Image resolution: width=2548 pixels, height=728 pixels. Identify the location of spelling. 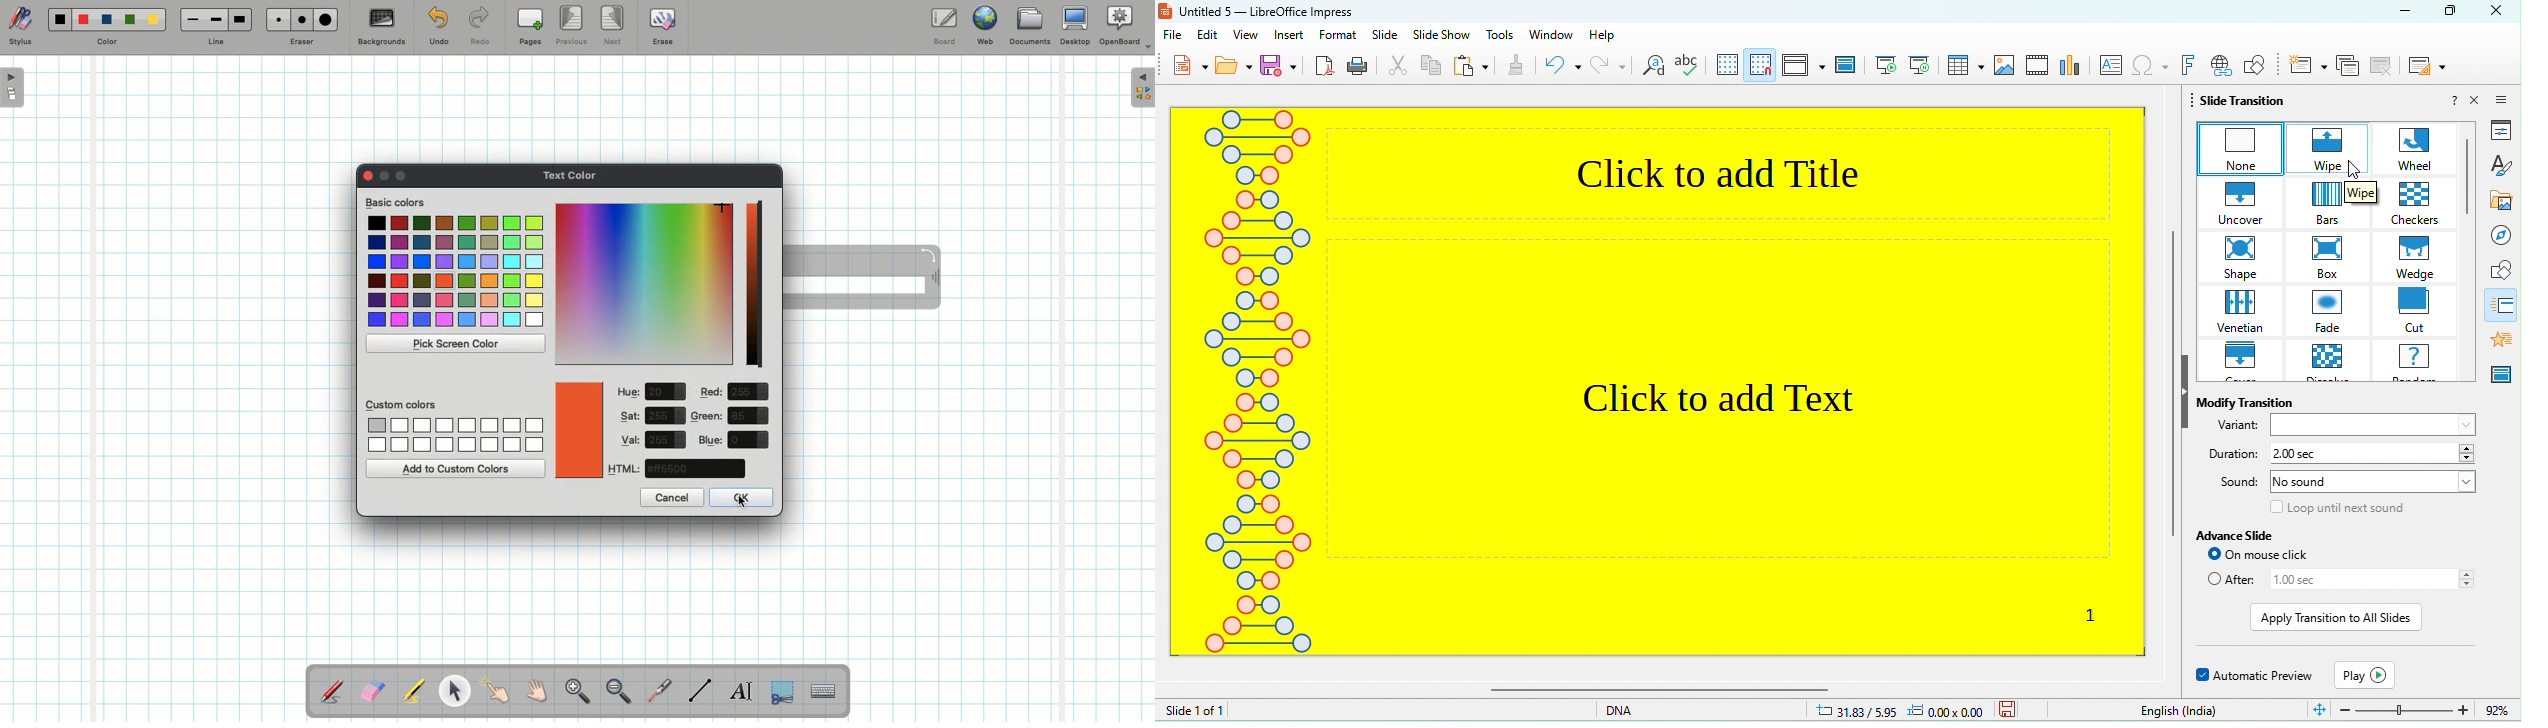
(1689, 67).